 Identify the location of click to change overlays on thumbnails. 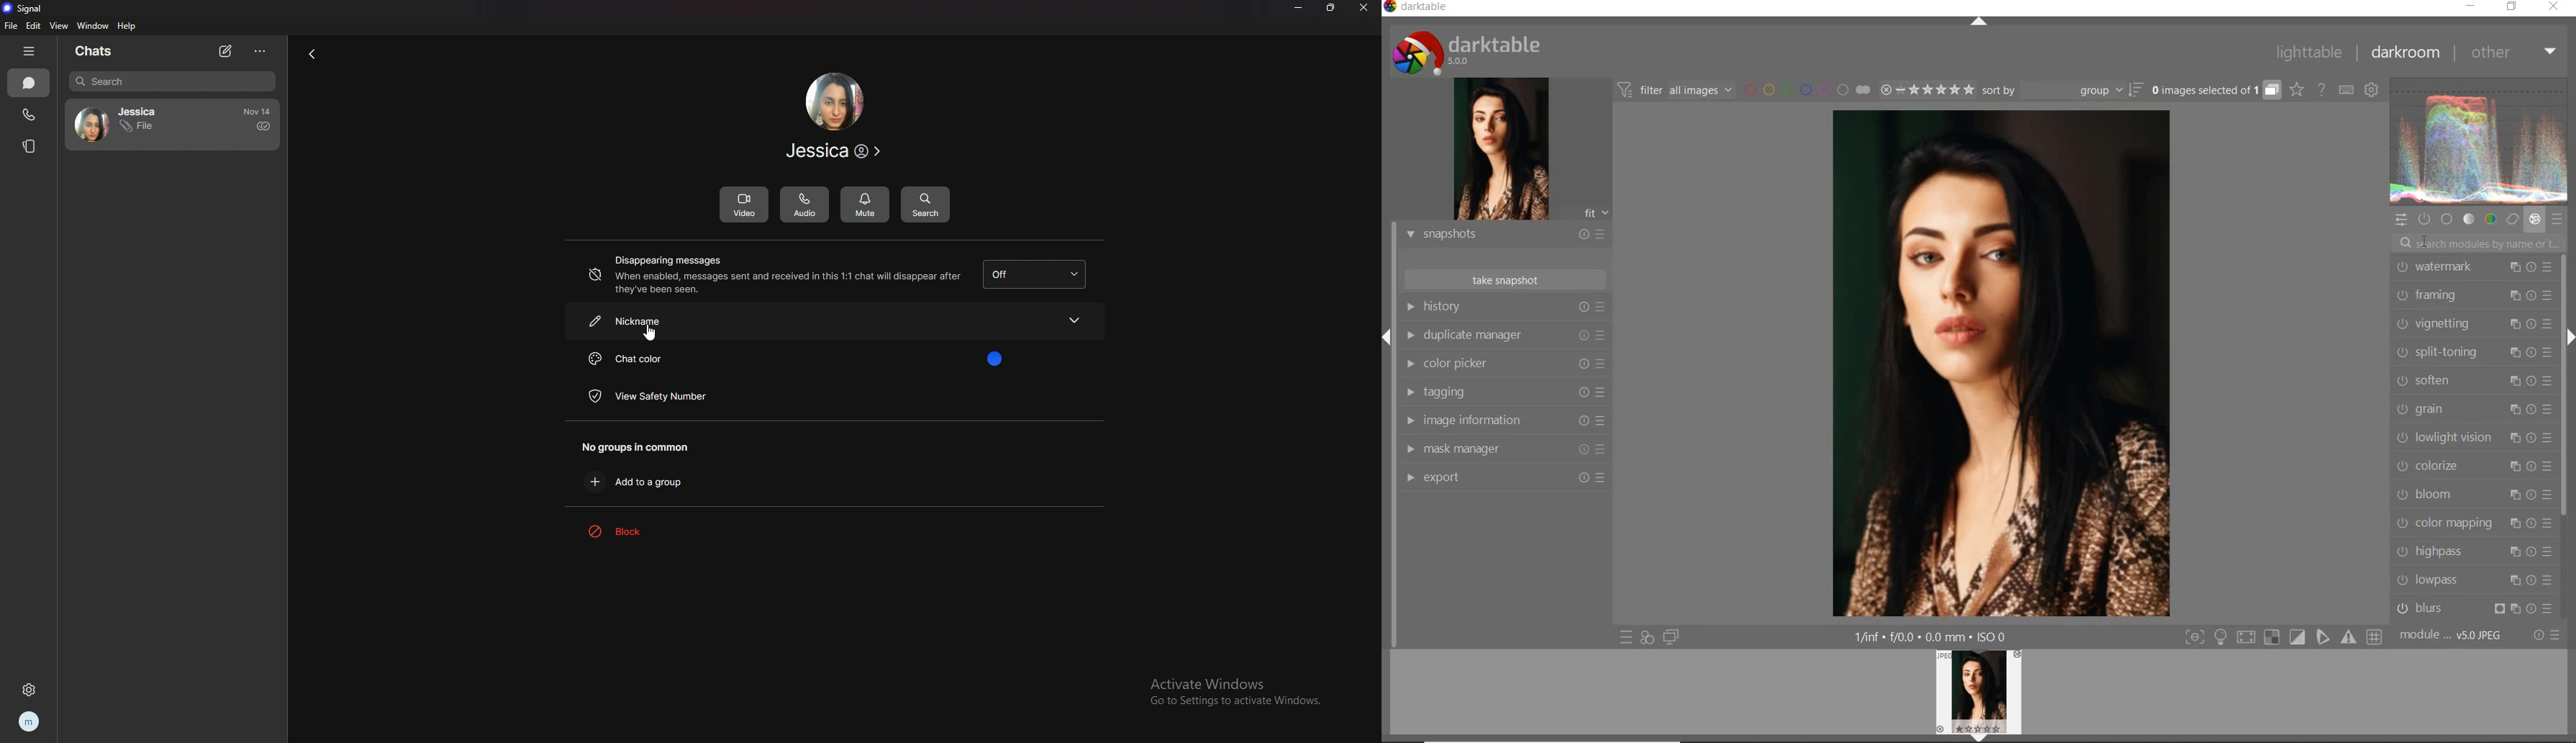
(2298, 91).